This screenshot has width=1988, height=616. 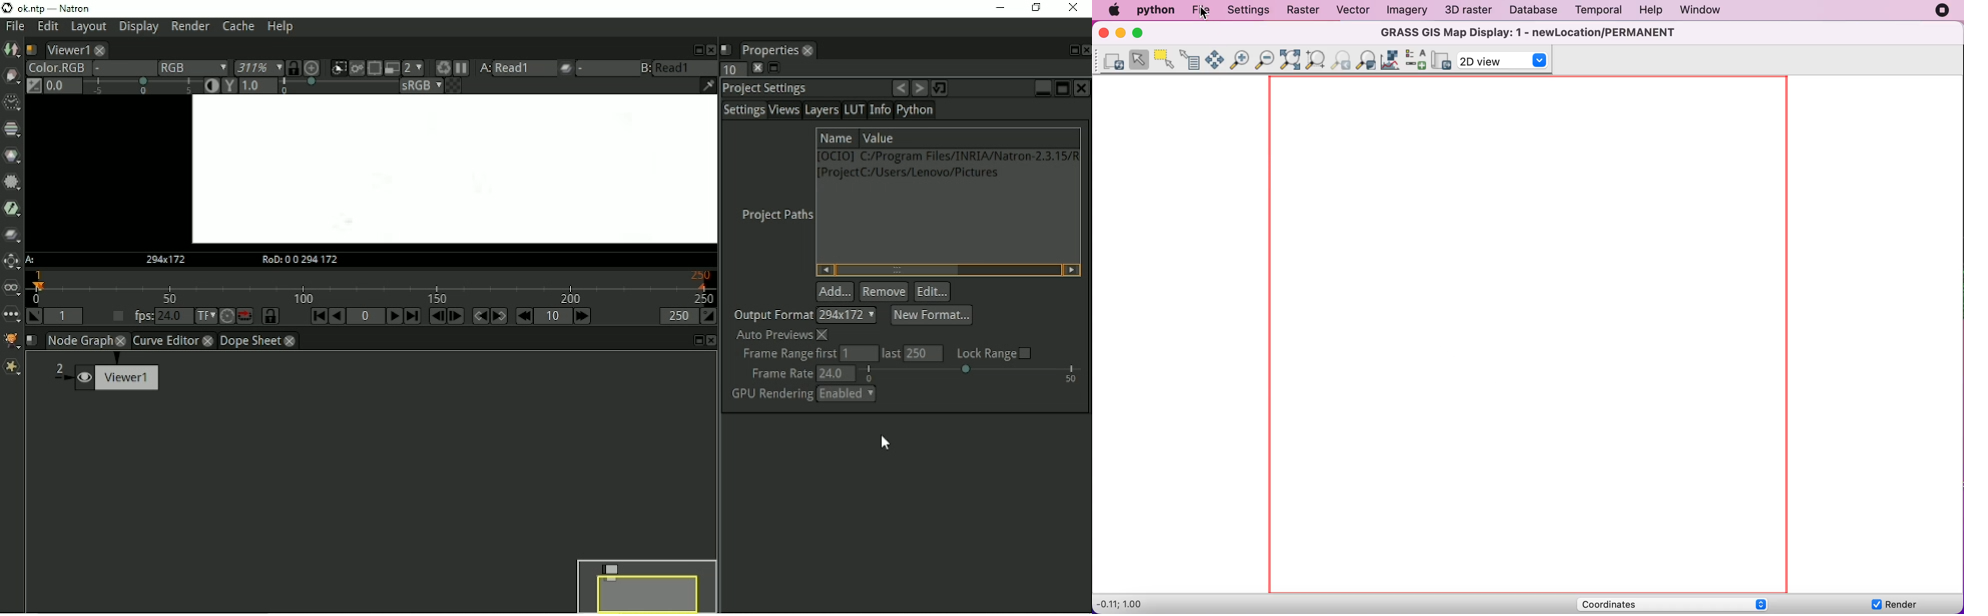 What do you see at coordinates (357, 69) in the screenshot?
I see `Render image` at bounding box center [357, 69].